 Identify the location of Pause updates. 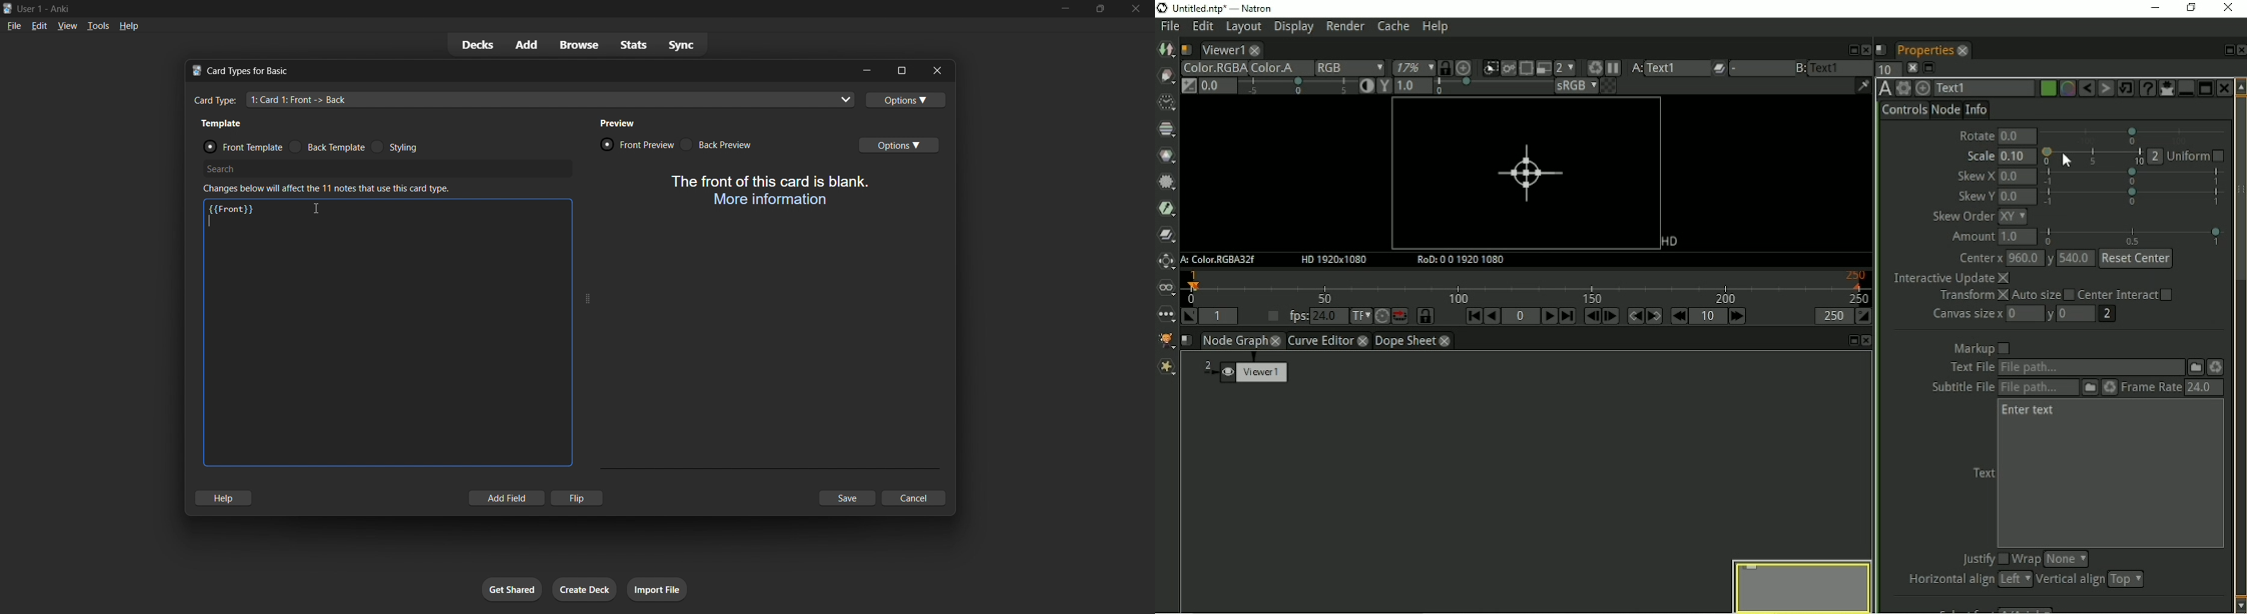
(1612, 67).